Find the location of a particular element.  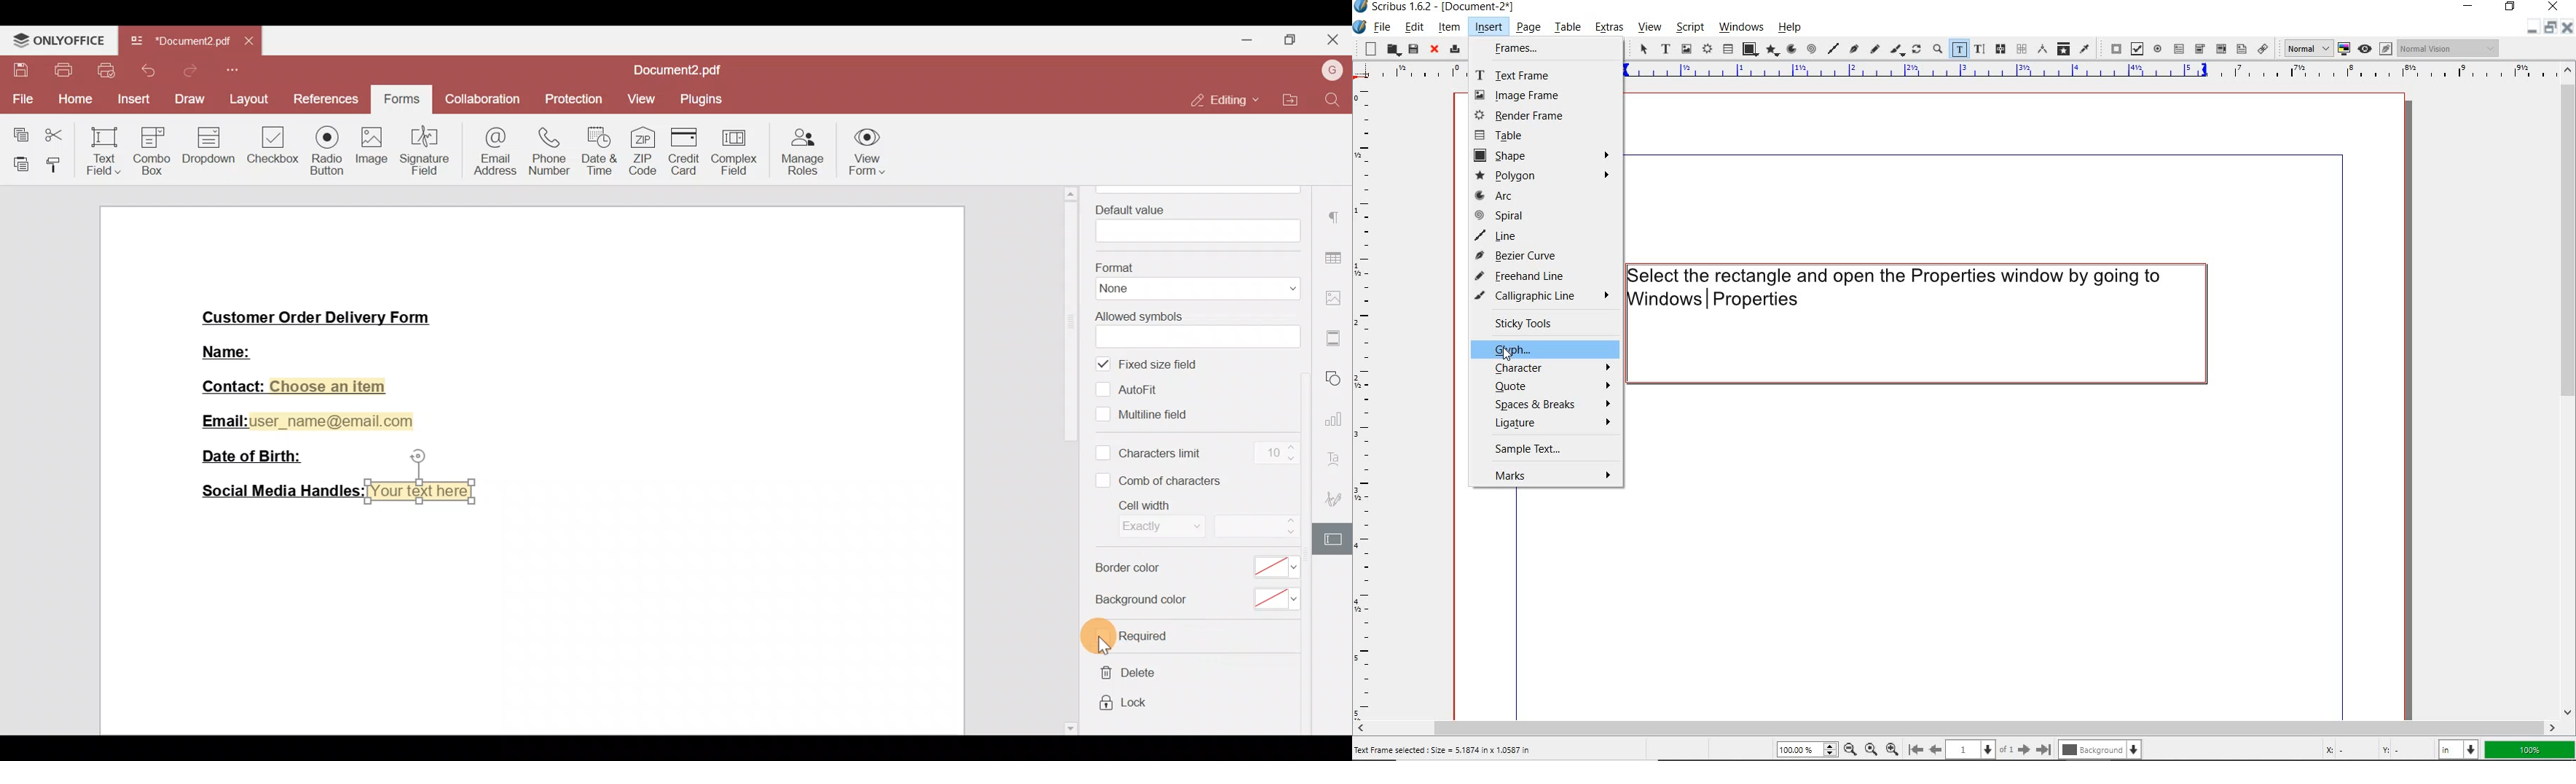

toggle color is located at coordinates (2343, 49).